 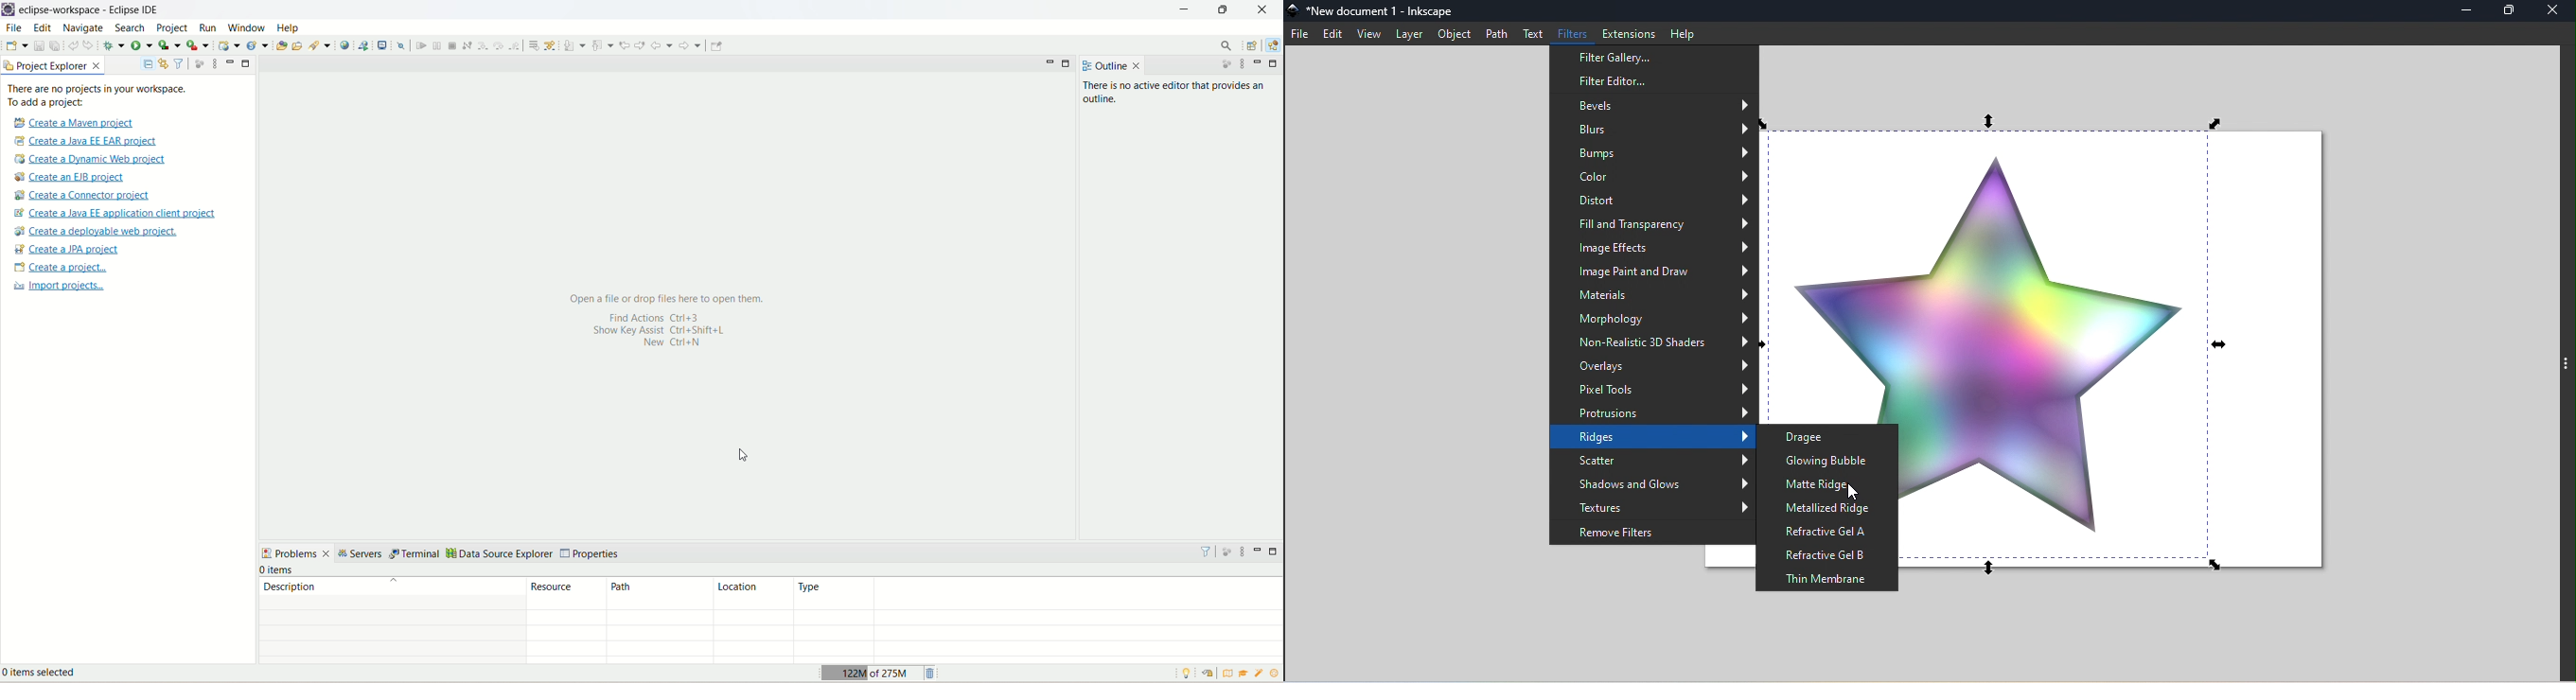 I want to click on cursor, so click(x=1846, y=494).